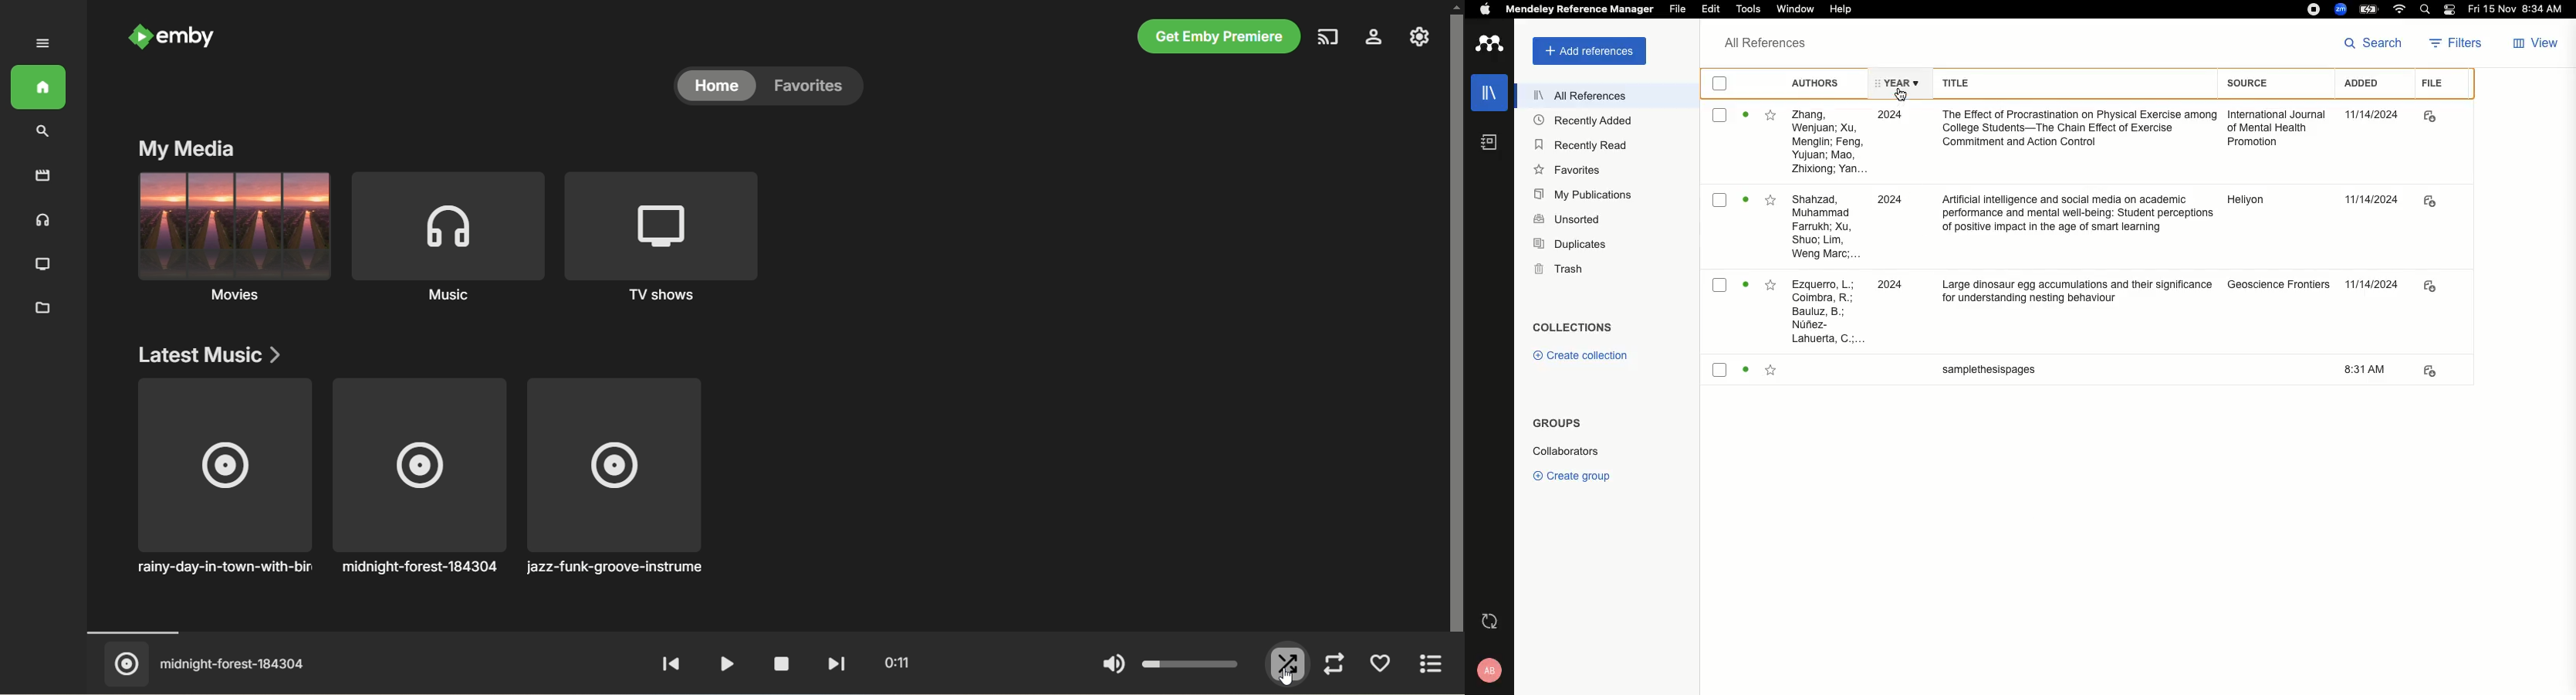 The height and width of the screenshot is (700, 2576). What do you see at coordinates (1570, 243) in the screenshot?
I see `Duplicates` at bounding box center [1570, 243].